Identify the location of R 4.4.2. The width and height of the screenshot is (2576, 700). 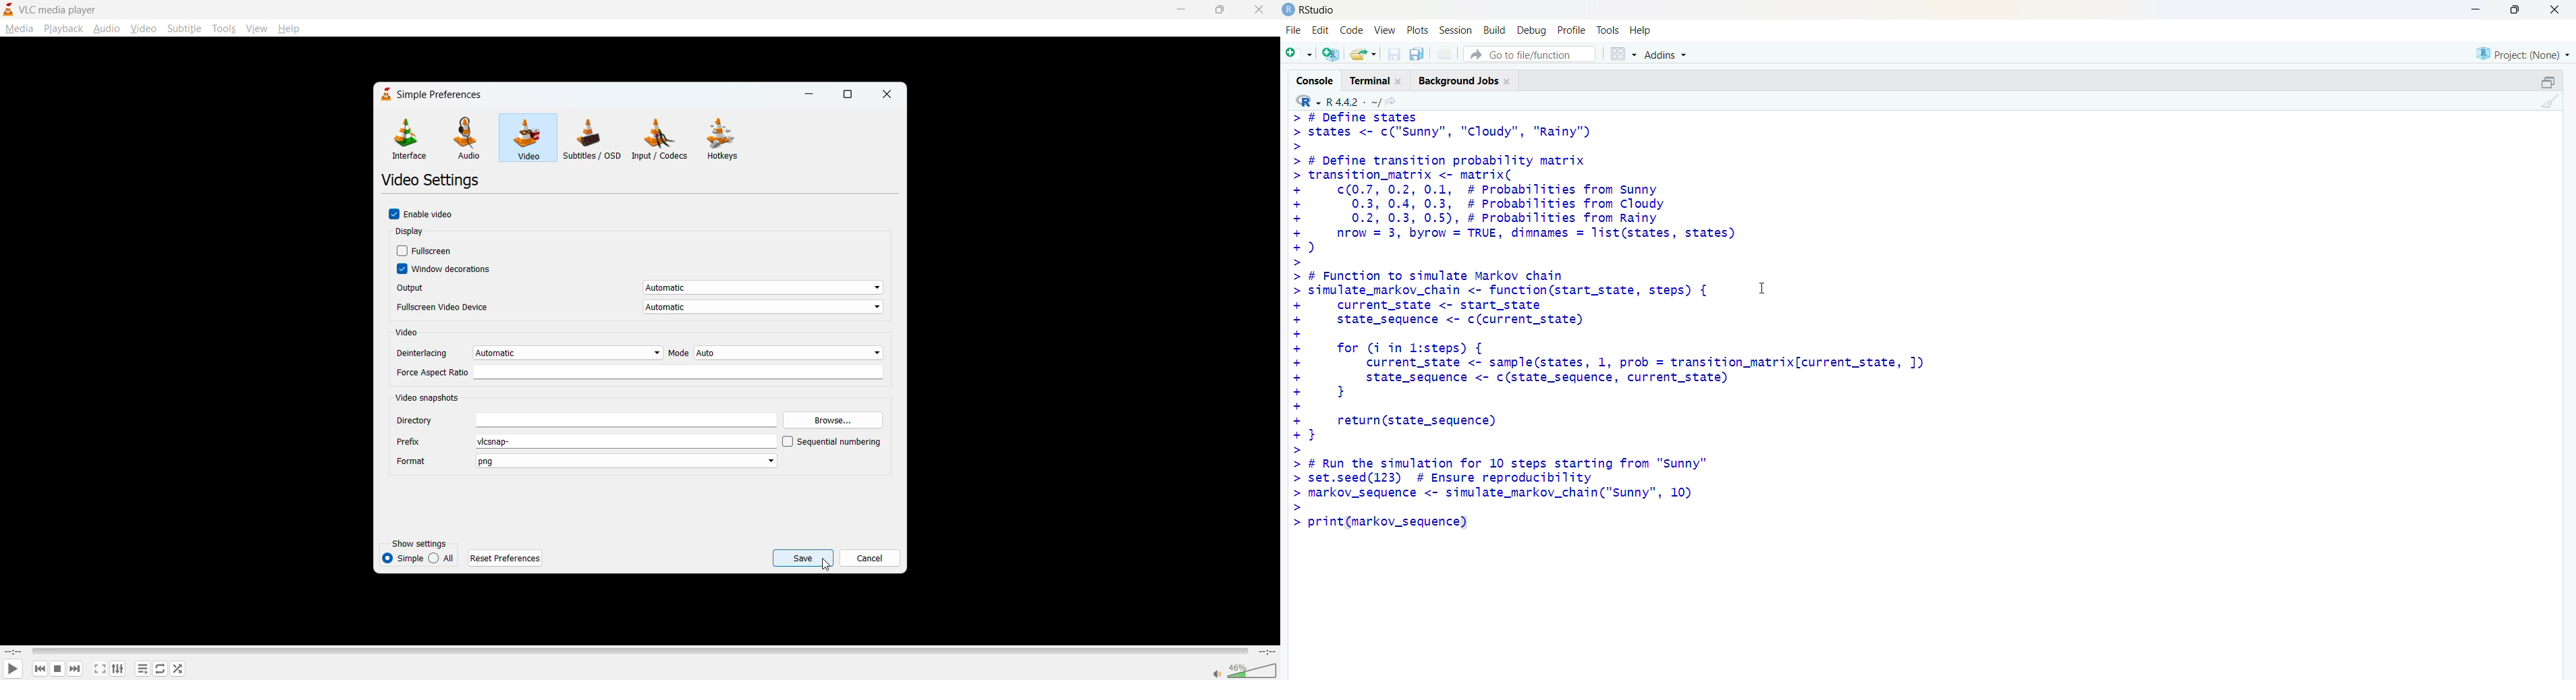
(1338, 101).